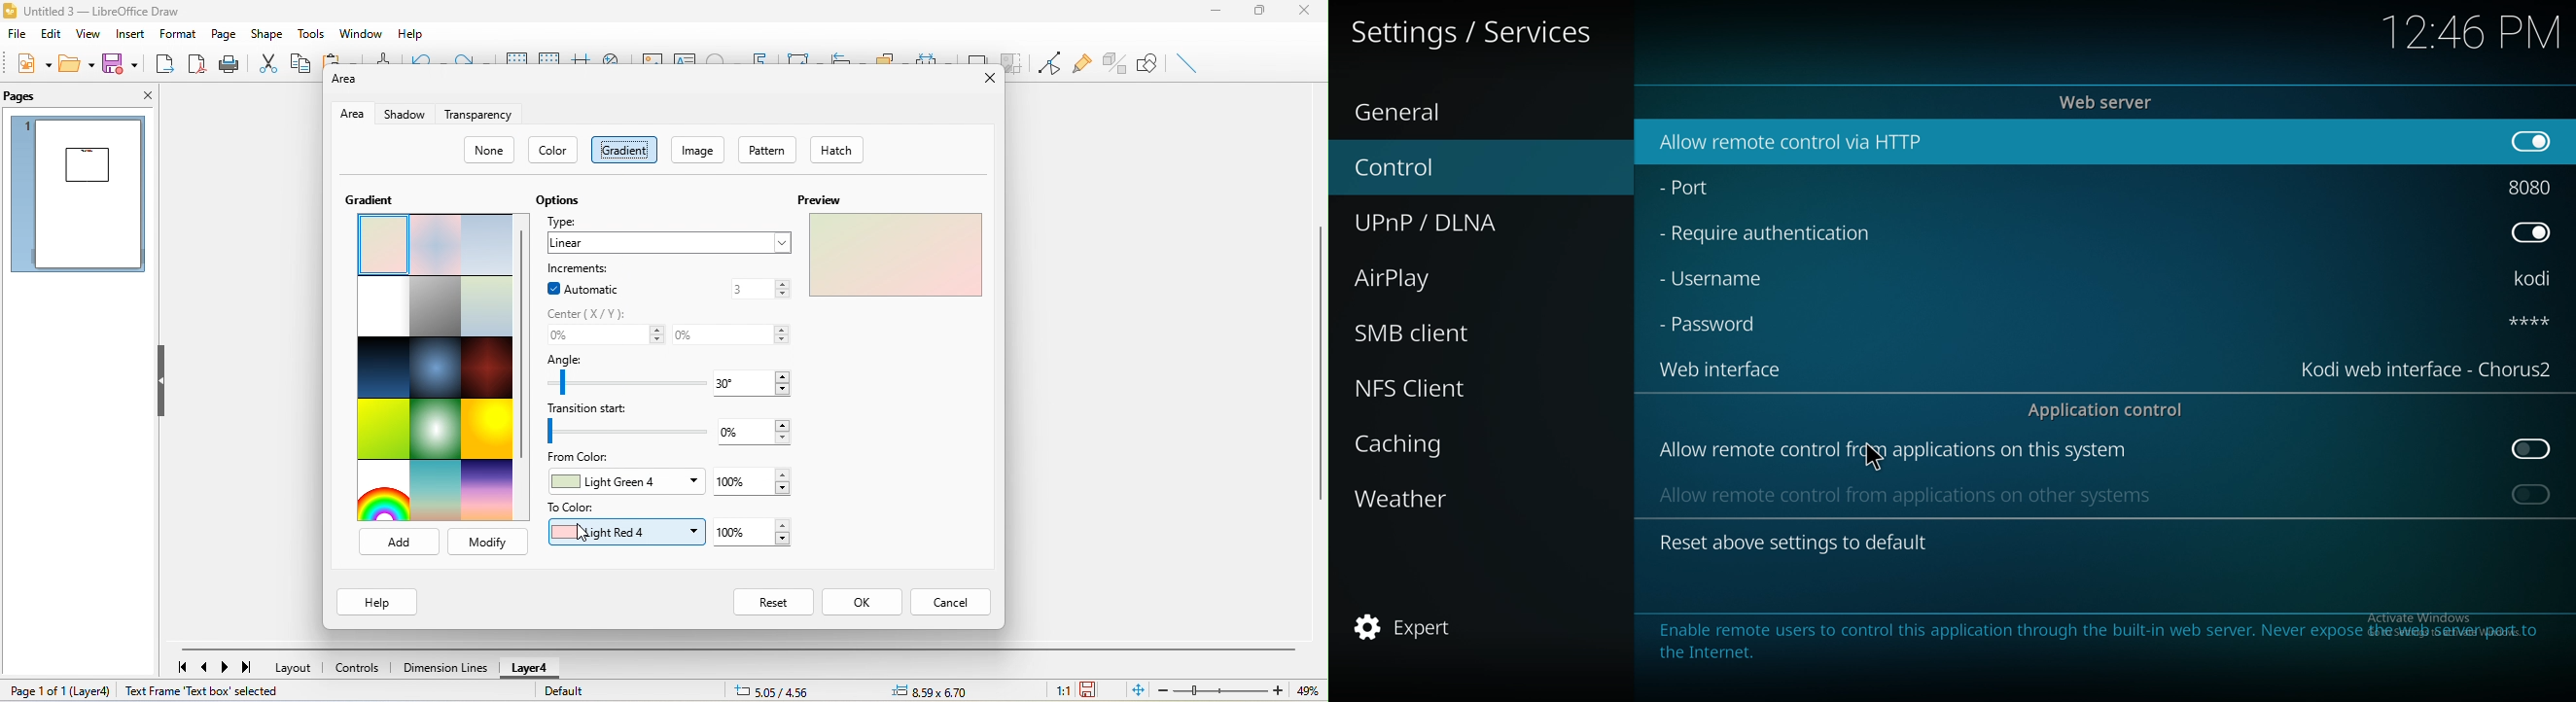  What do you see at coordinates (165, 63) in the screenshot?
I see `export` at bounding box center [165, 63].